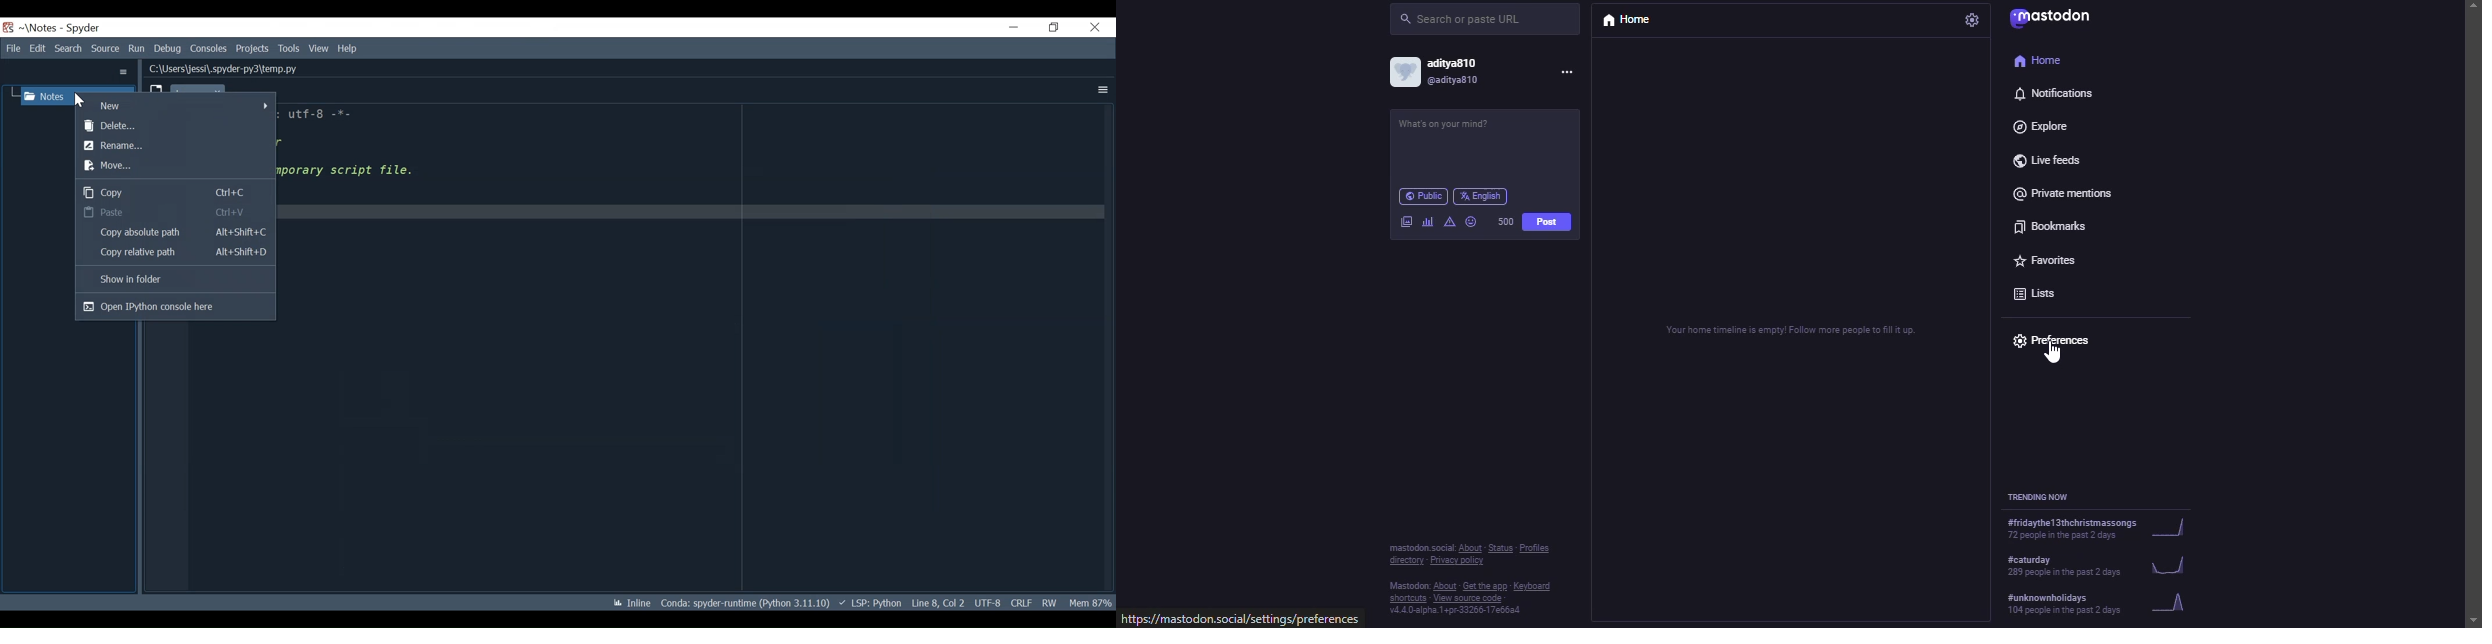  What do you see at coordinates (173, 212) in the screenshot?
I see `Paste` at bounding box center [173, 212].